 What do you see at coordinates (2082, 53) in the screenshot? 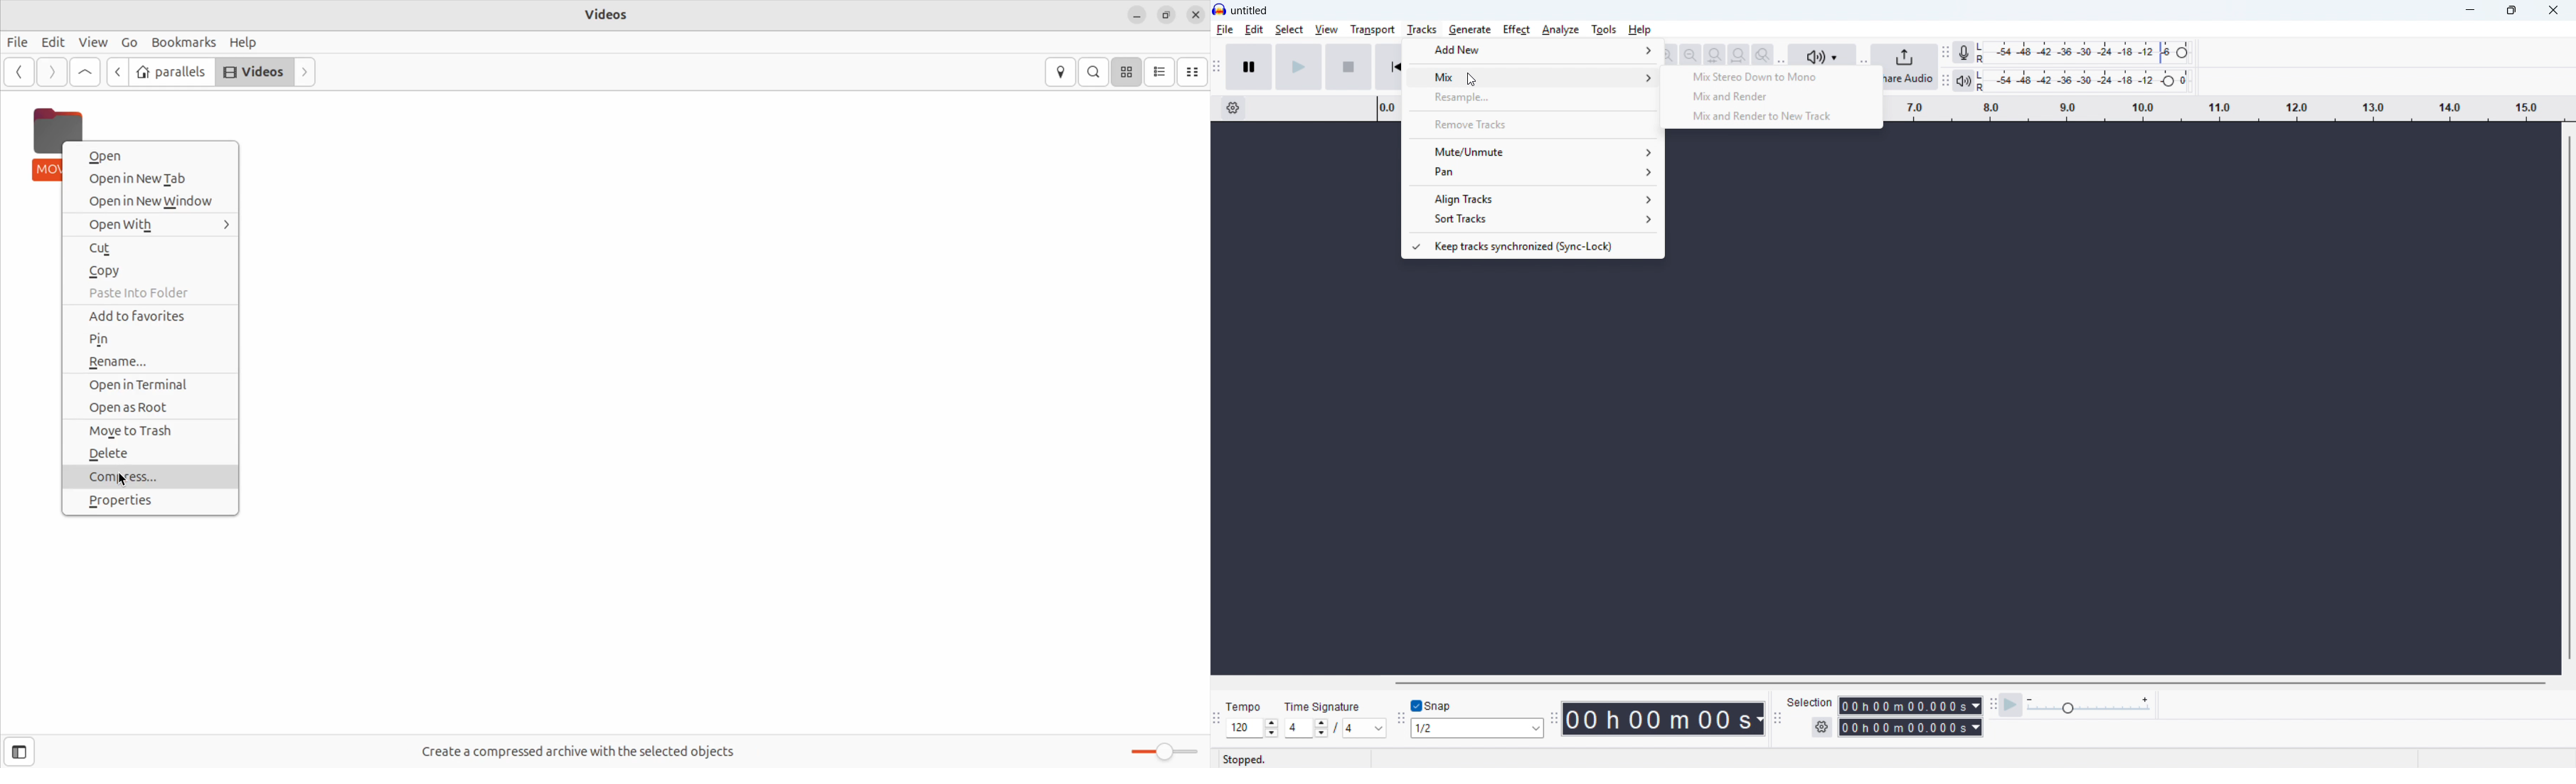
I see `Recording level` at bounding box center [2082, 53].